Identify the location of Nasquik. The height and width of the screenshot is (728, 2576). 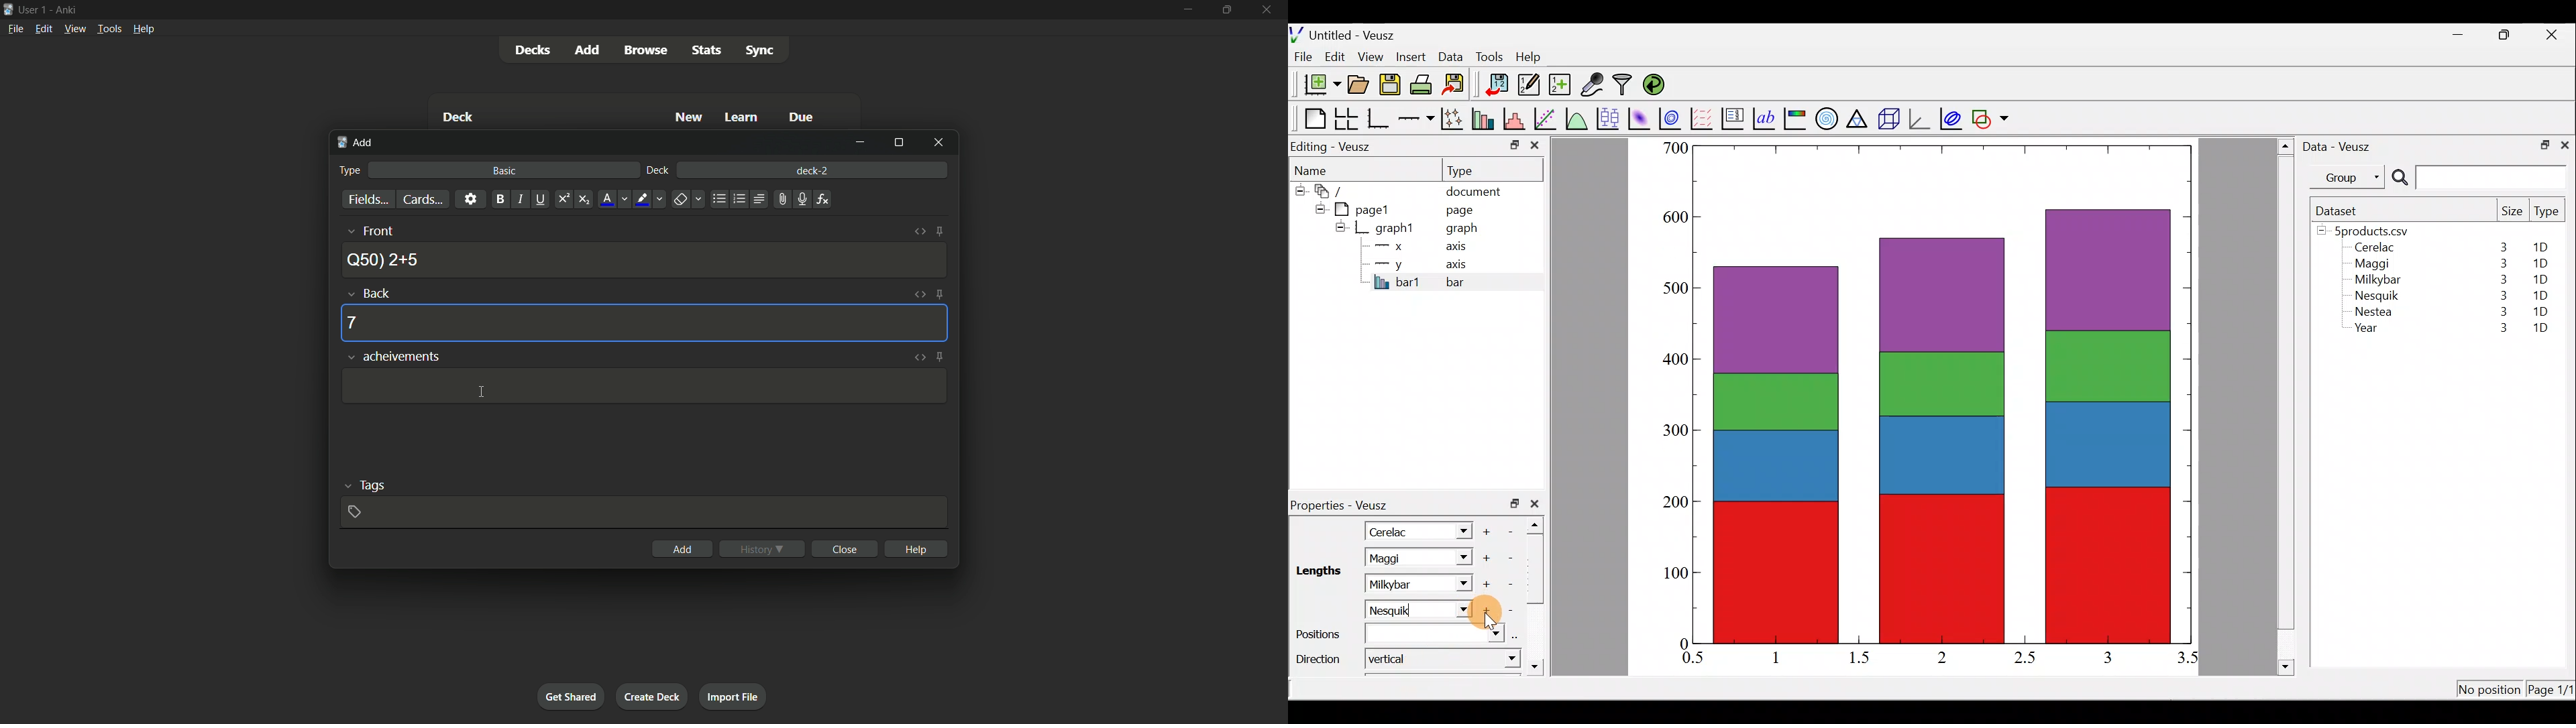
(1399, 609).